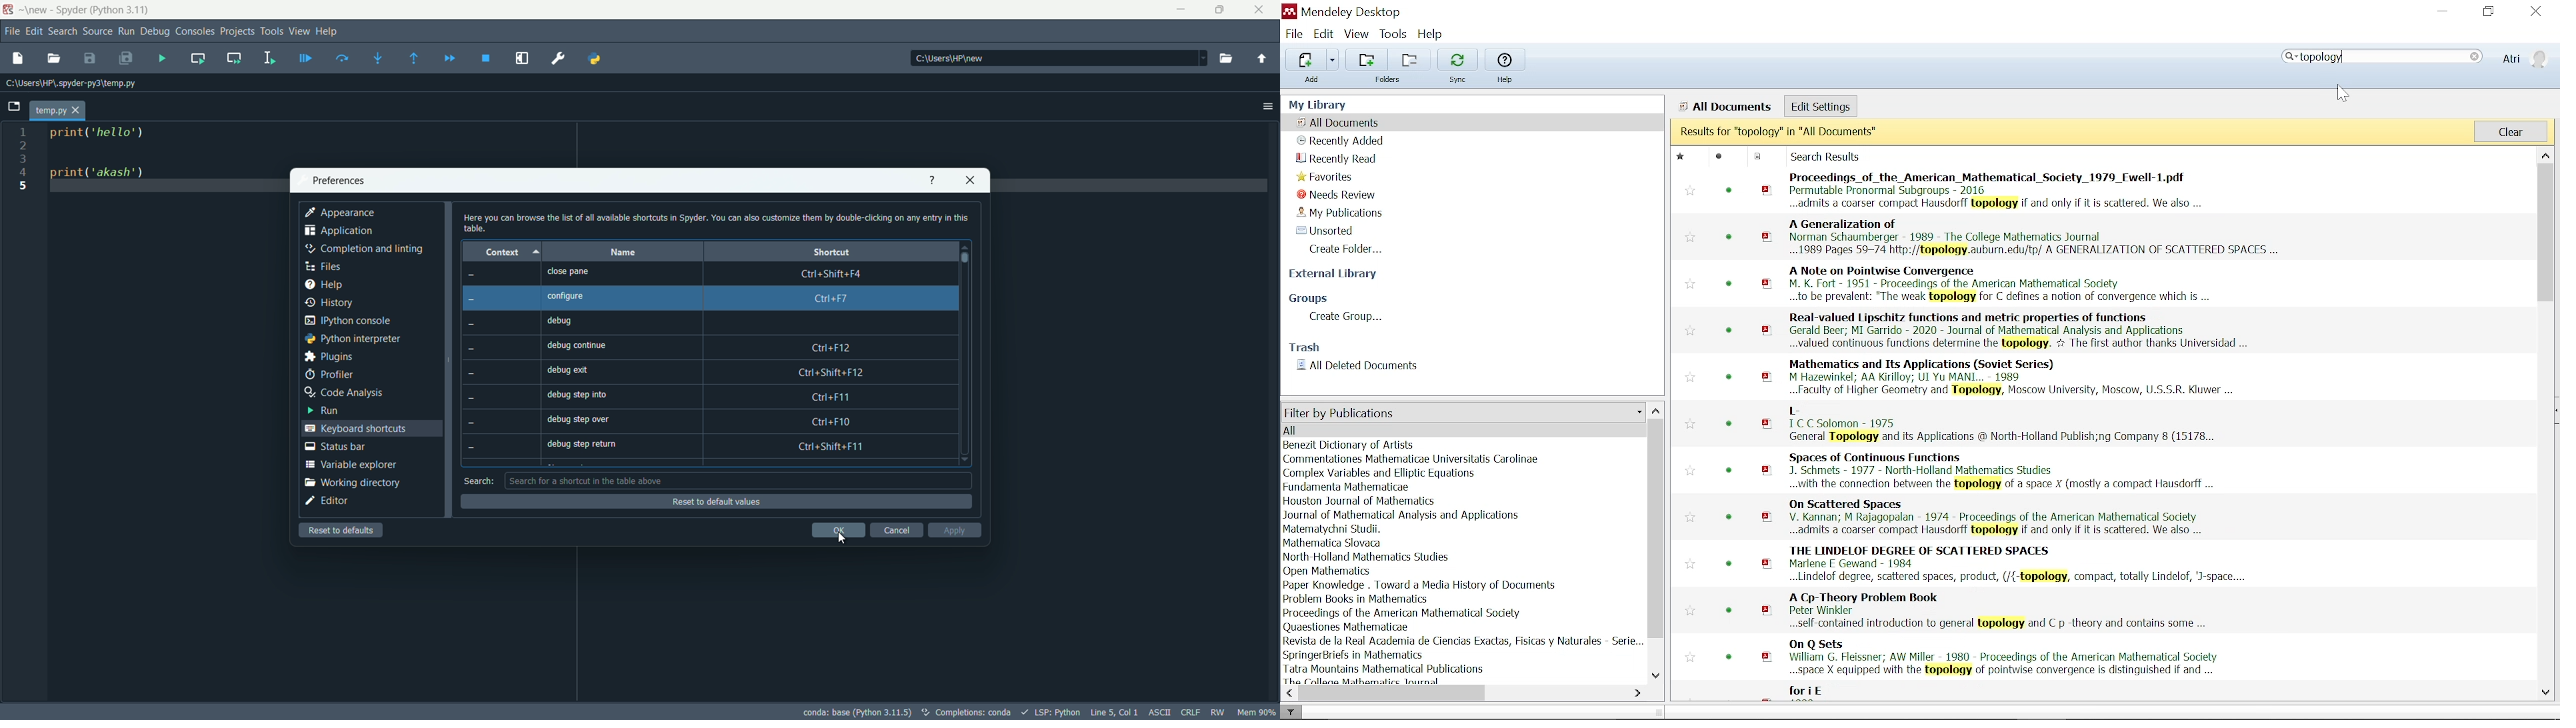 Image resolution: width=2576 pixels, height=728 pixels. Describe the element at coordinates (269, 58) in the screenshot. I see `run selection or current line` at that location.